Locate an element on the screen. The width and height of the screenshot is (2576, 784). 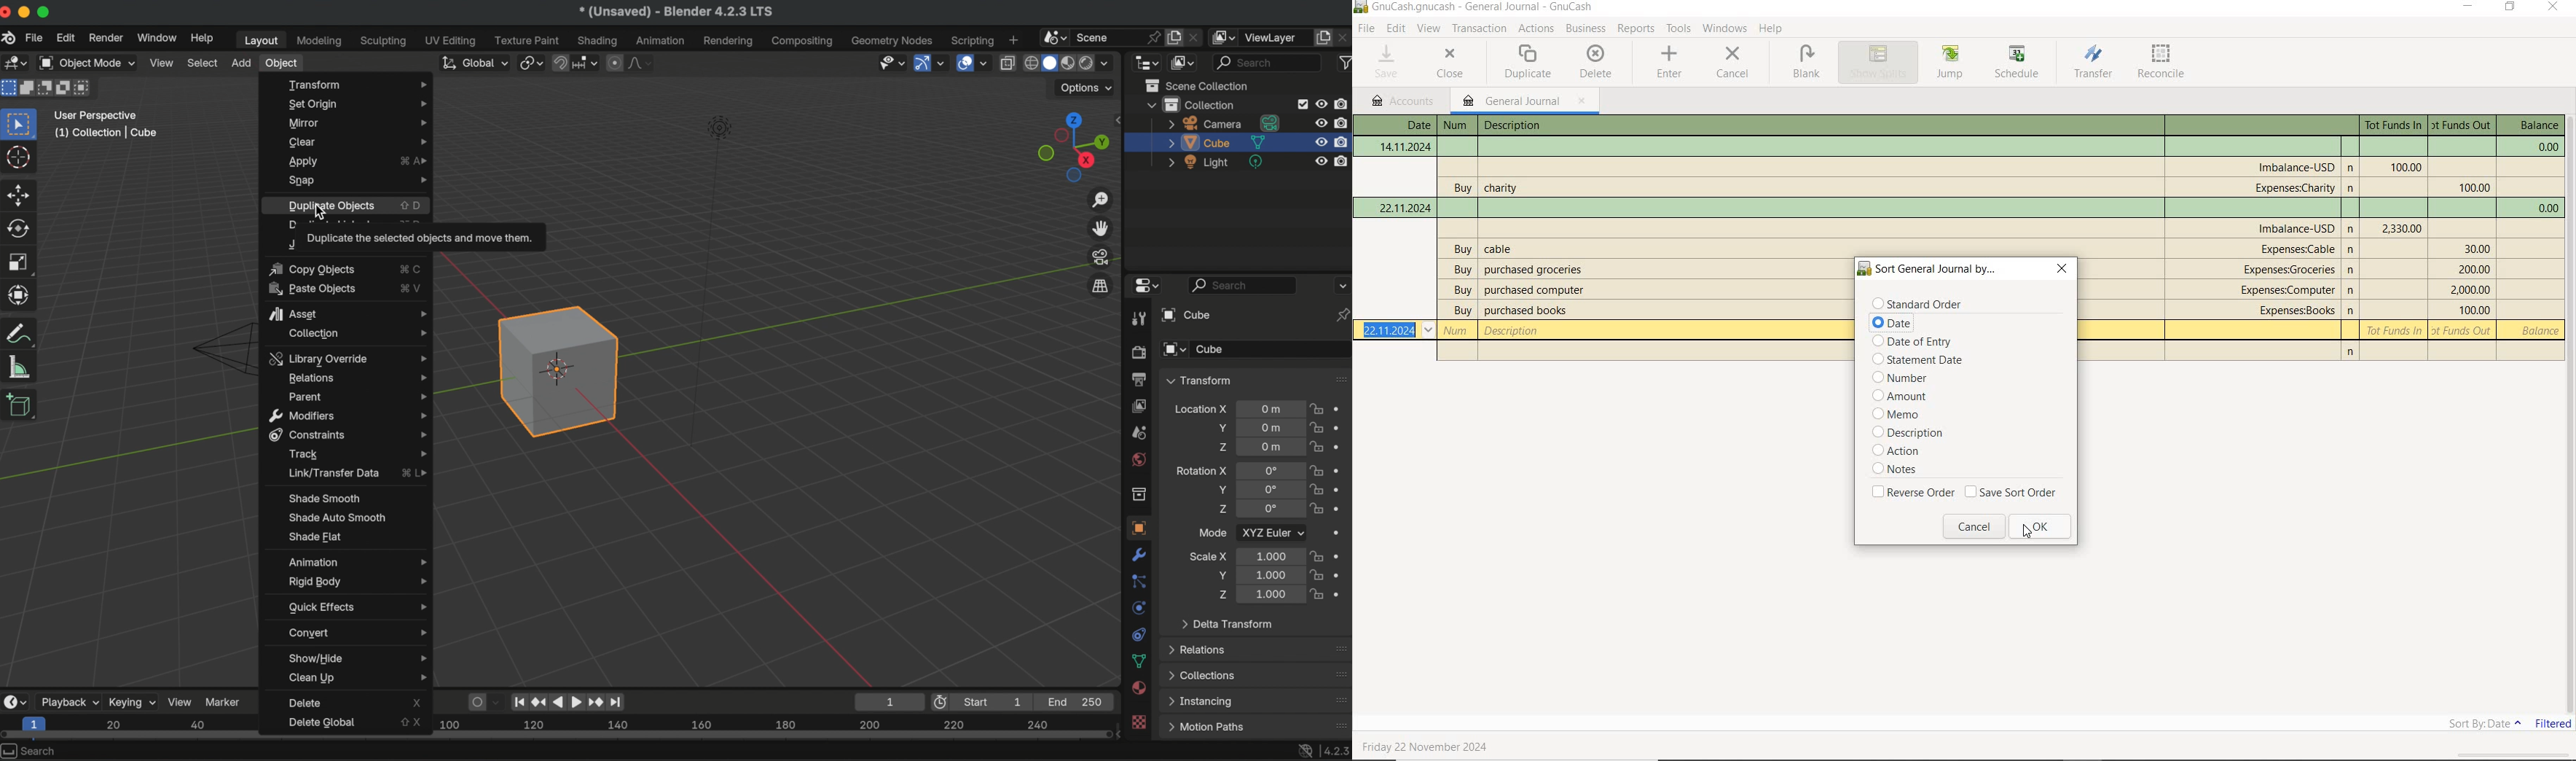
quick effect menu is located at coordinates (354, 607).